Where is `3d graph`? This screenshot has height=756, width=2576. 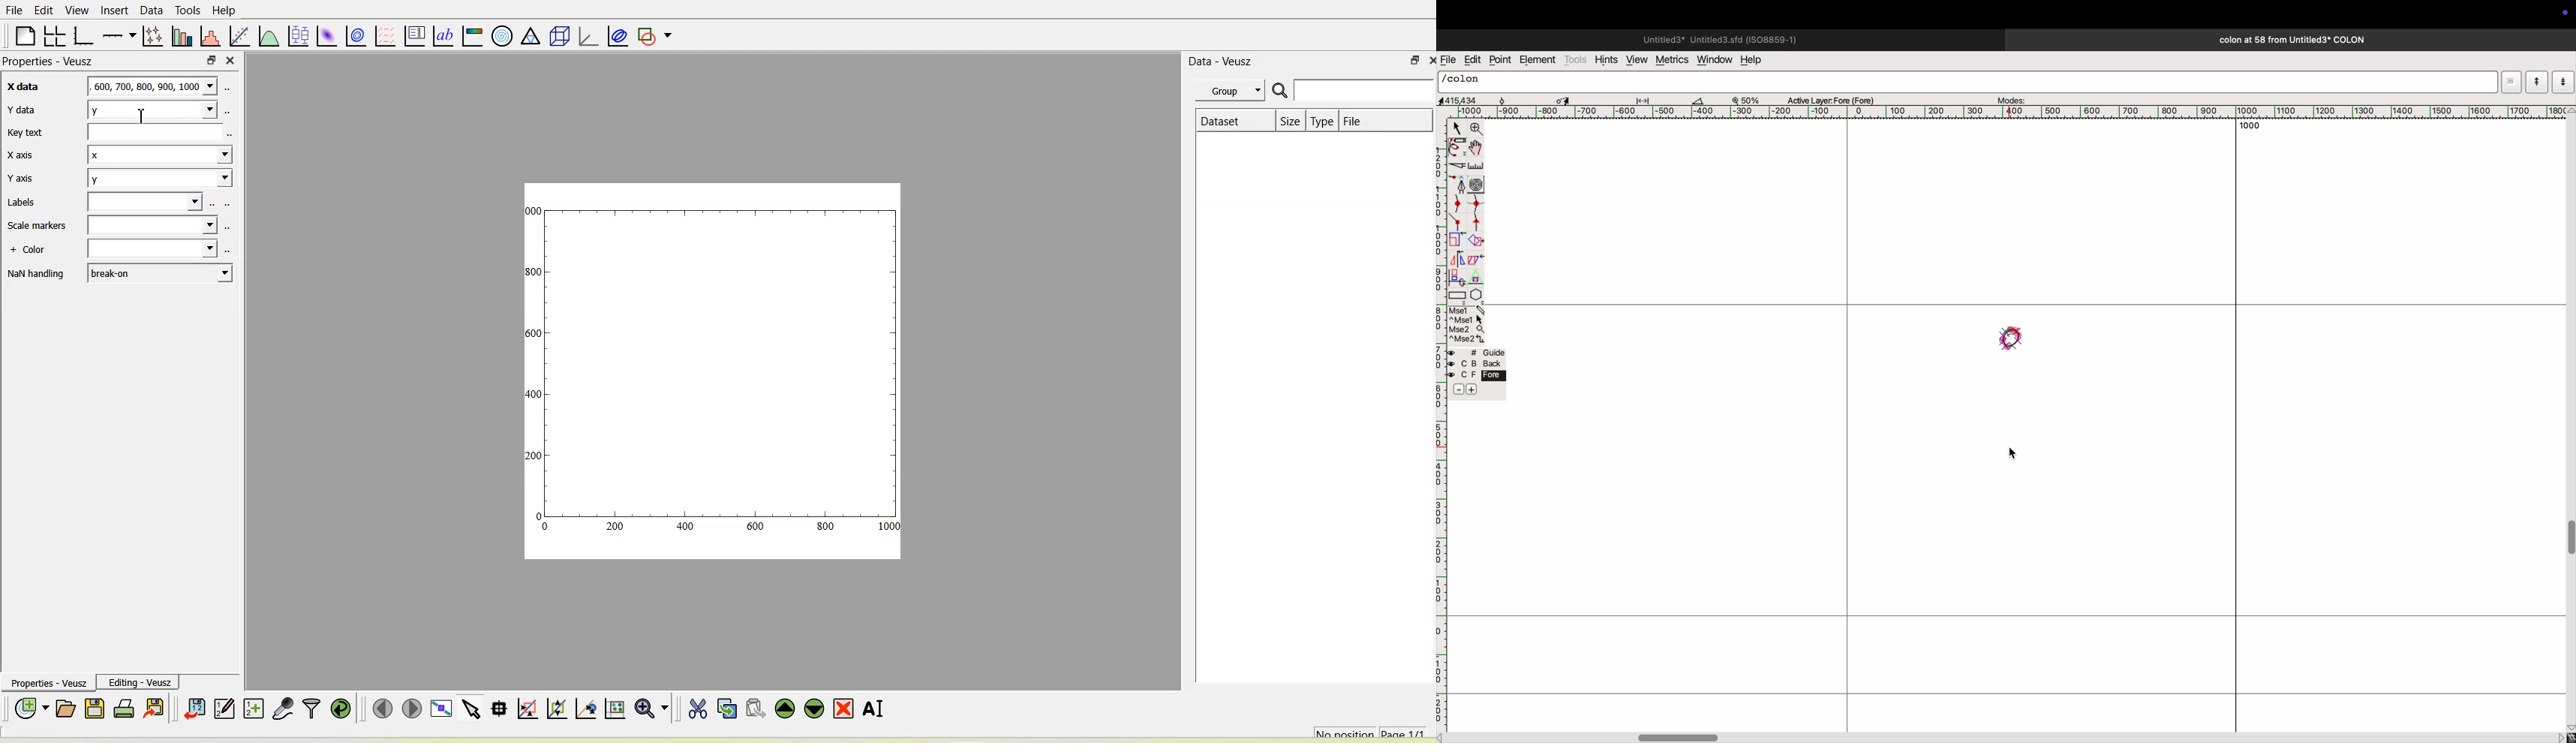
3d graph is located at coordinates (586, 34).